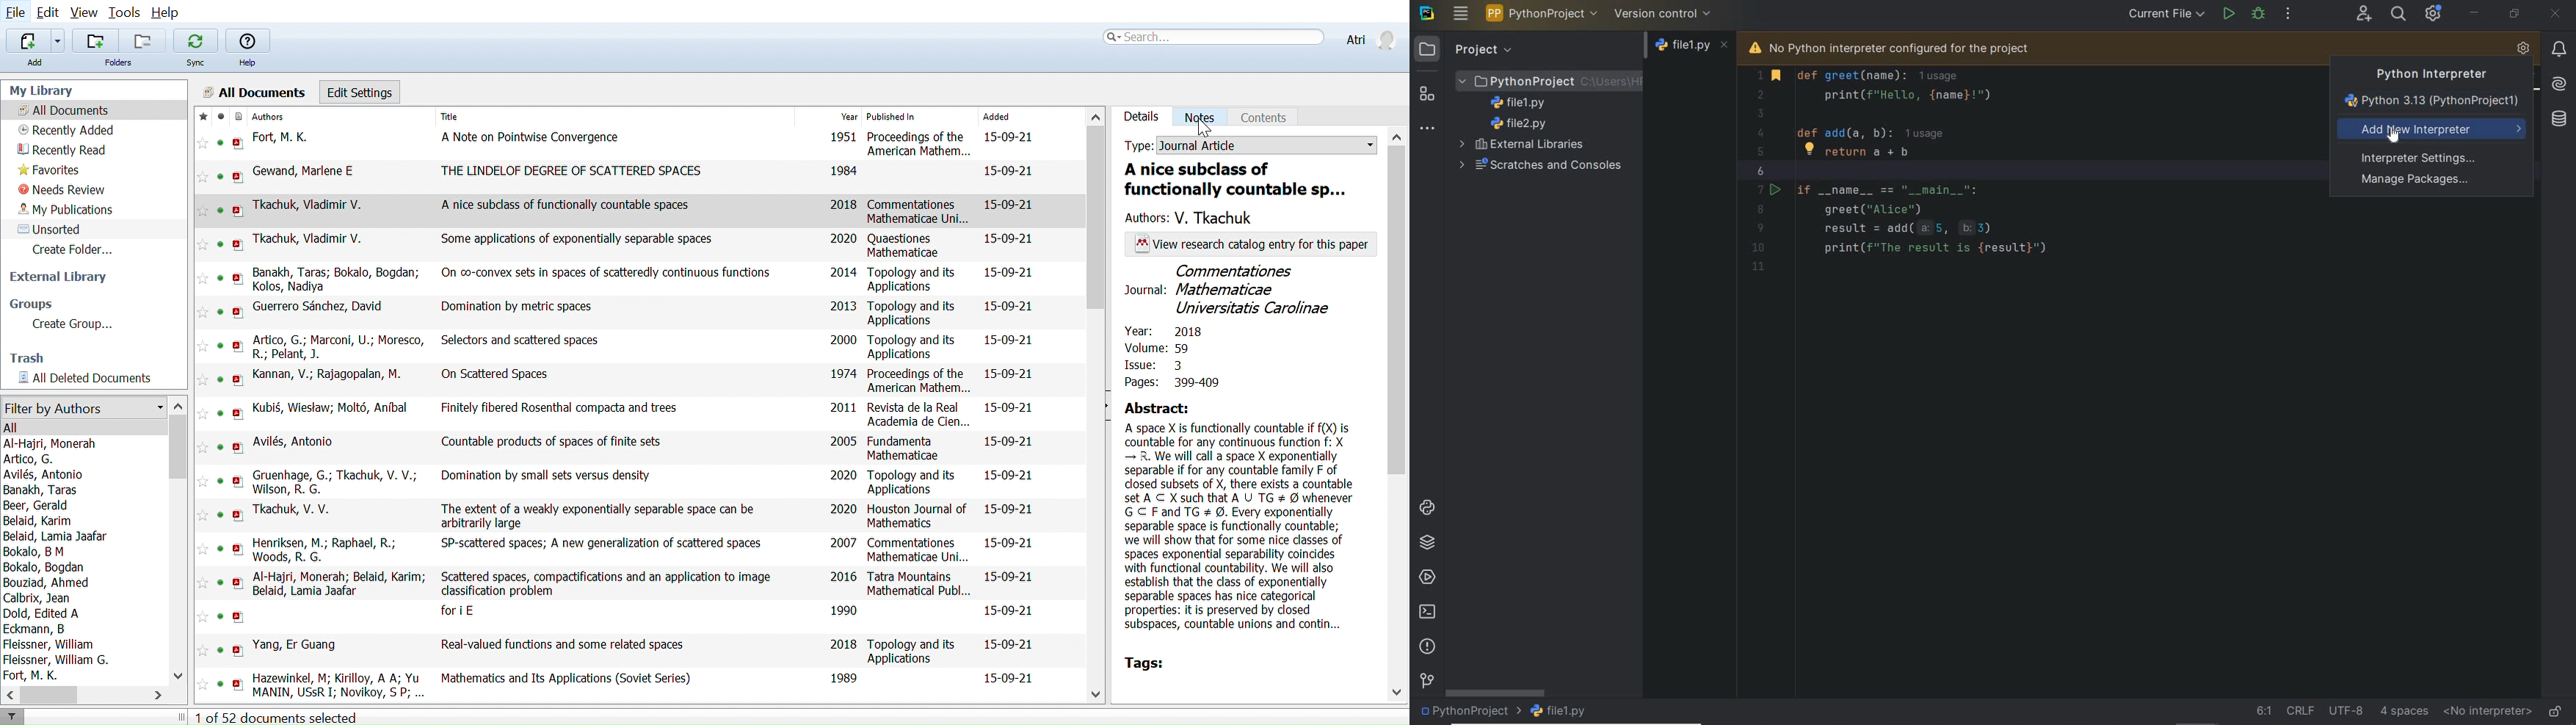 This screenshot has width=2576, height=728. I want to click on 15-09-21, so click(1009, 474).